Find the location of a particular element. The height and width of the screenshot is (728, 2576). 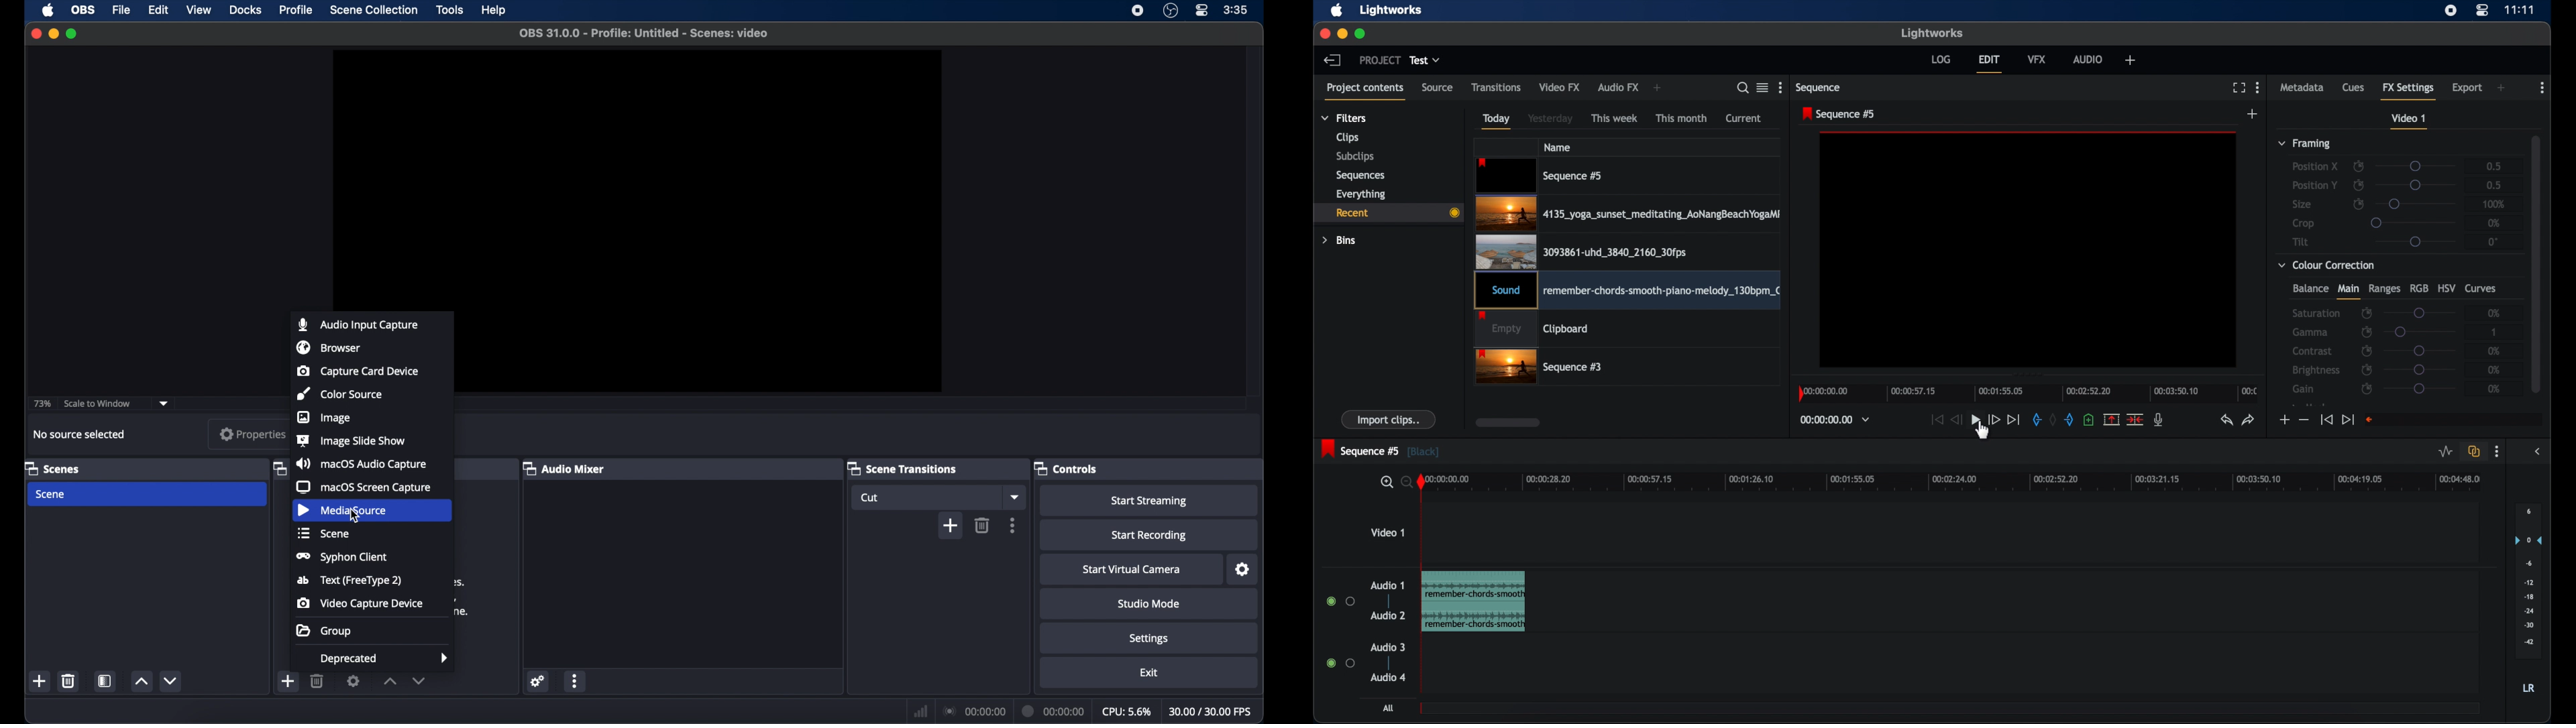

scene transitions is located at coordinates (902, 468).